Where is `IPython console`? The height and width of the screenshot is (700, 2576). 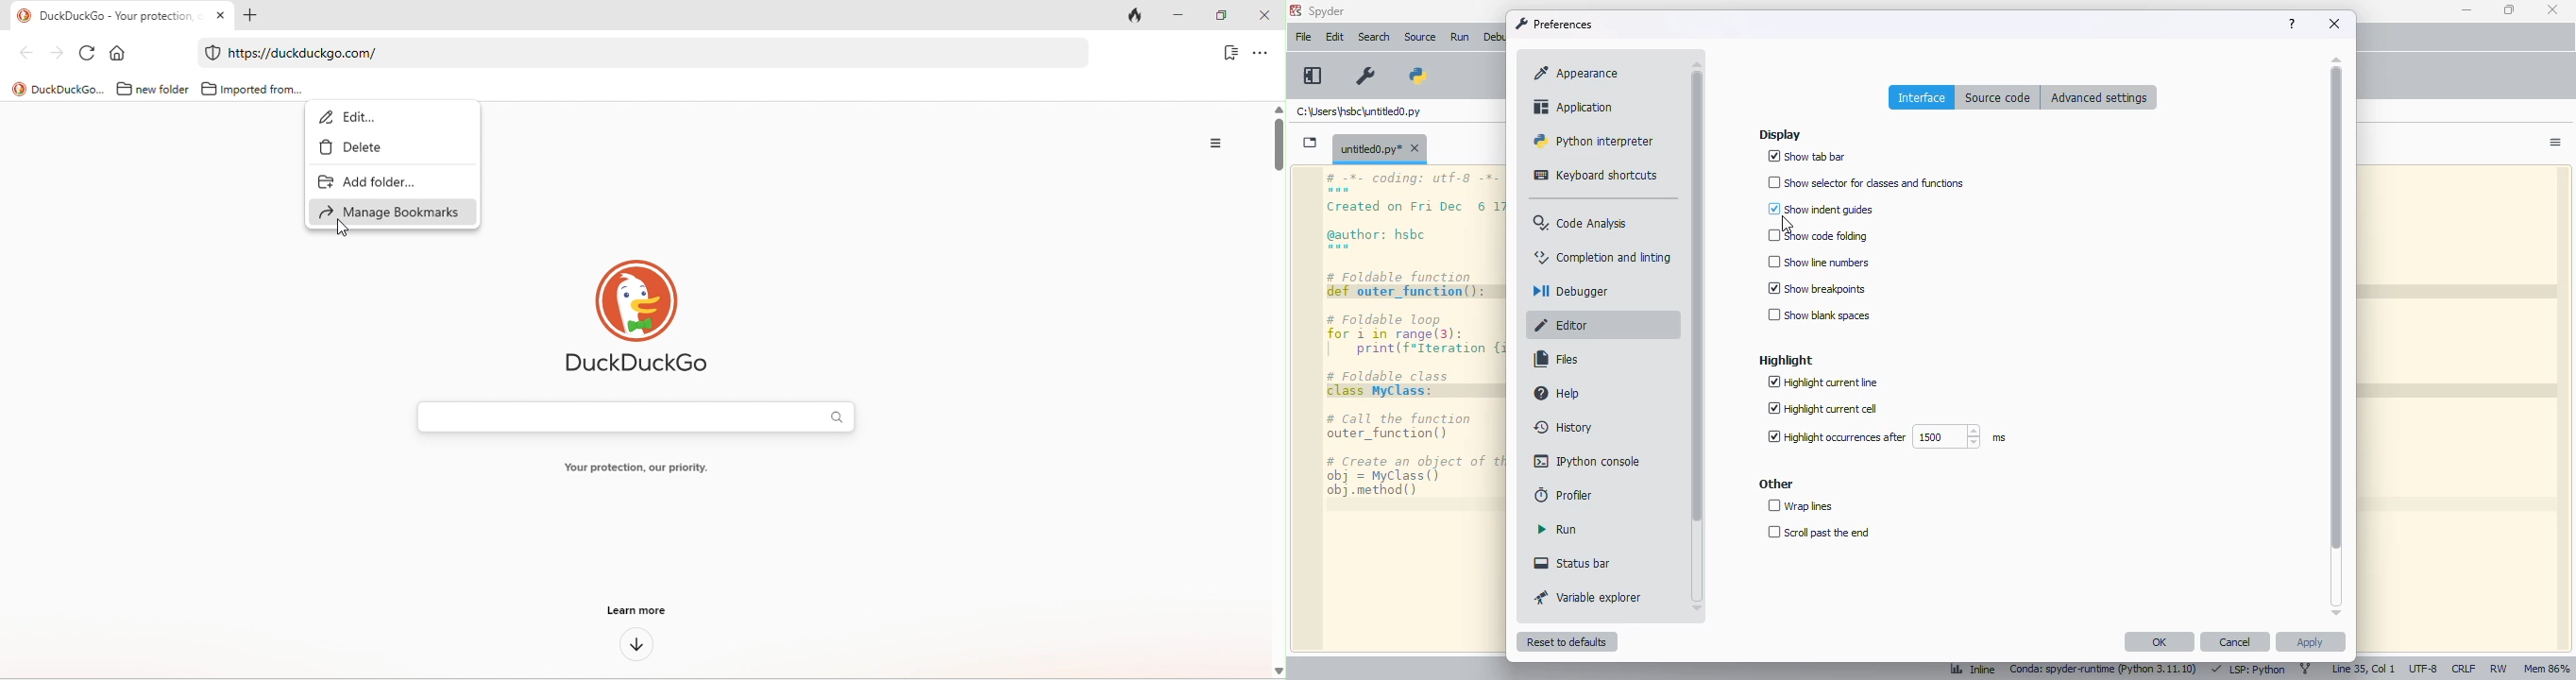
IPython console is located at coordinates (1588, 461).